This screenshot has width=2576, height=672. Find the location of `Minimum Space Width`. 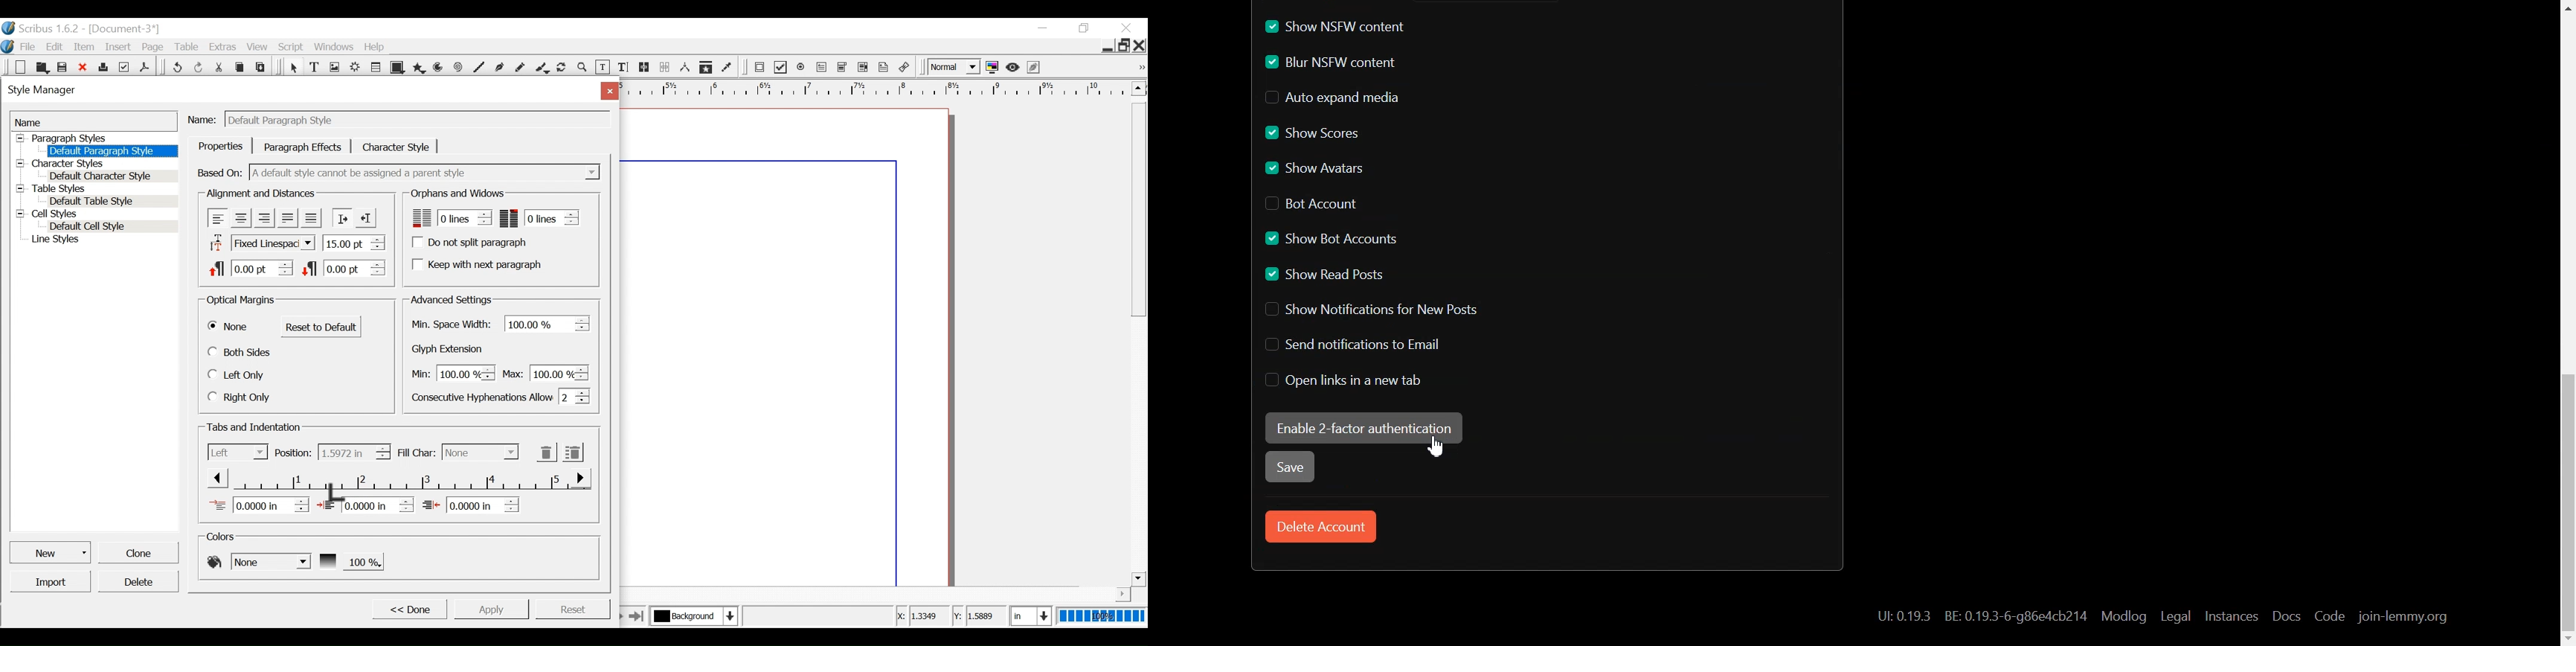

Minimum Space Width is located at coordinates (453, 325).